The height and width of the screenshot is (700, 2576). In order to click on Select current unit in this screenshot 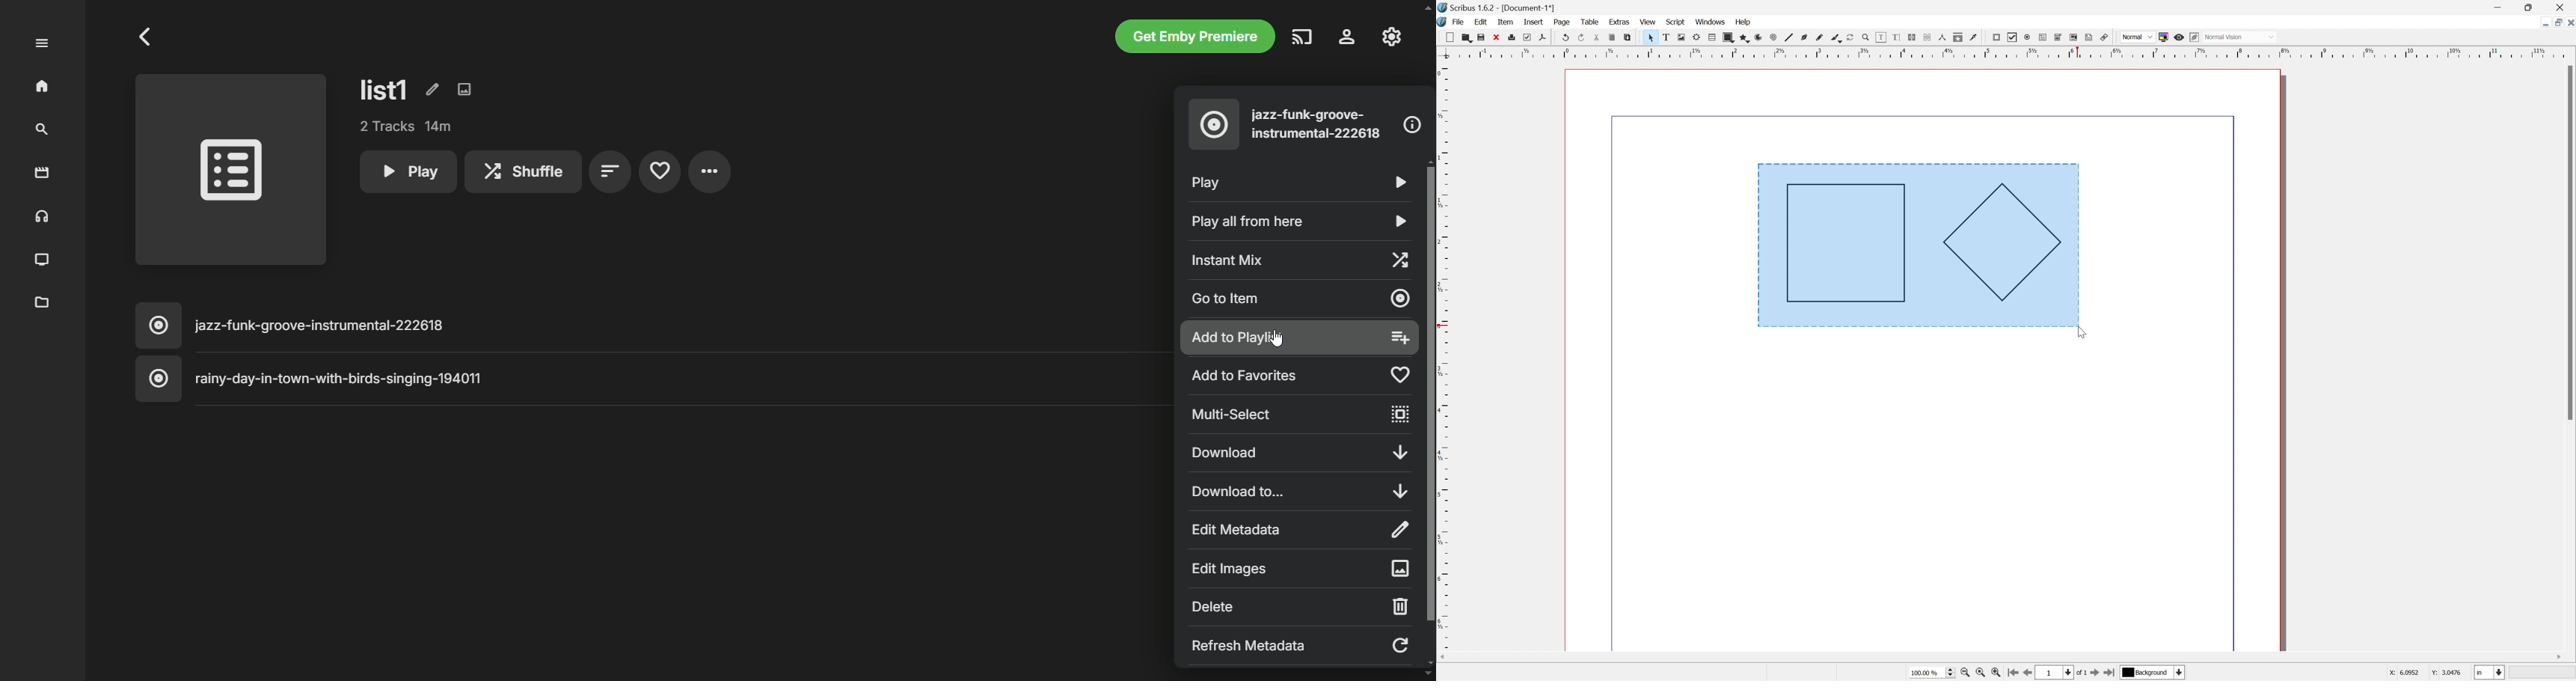, I will do `click(2490, 673)`.